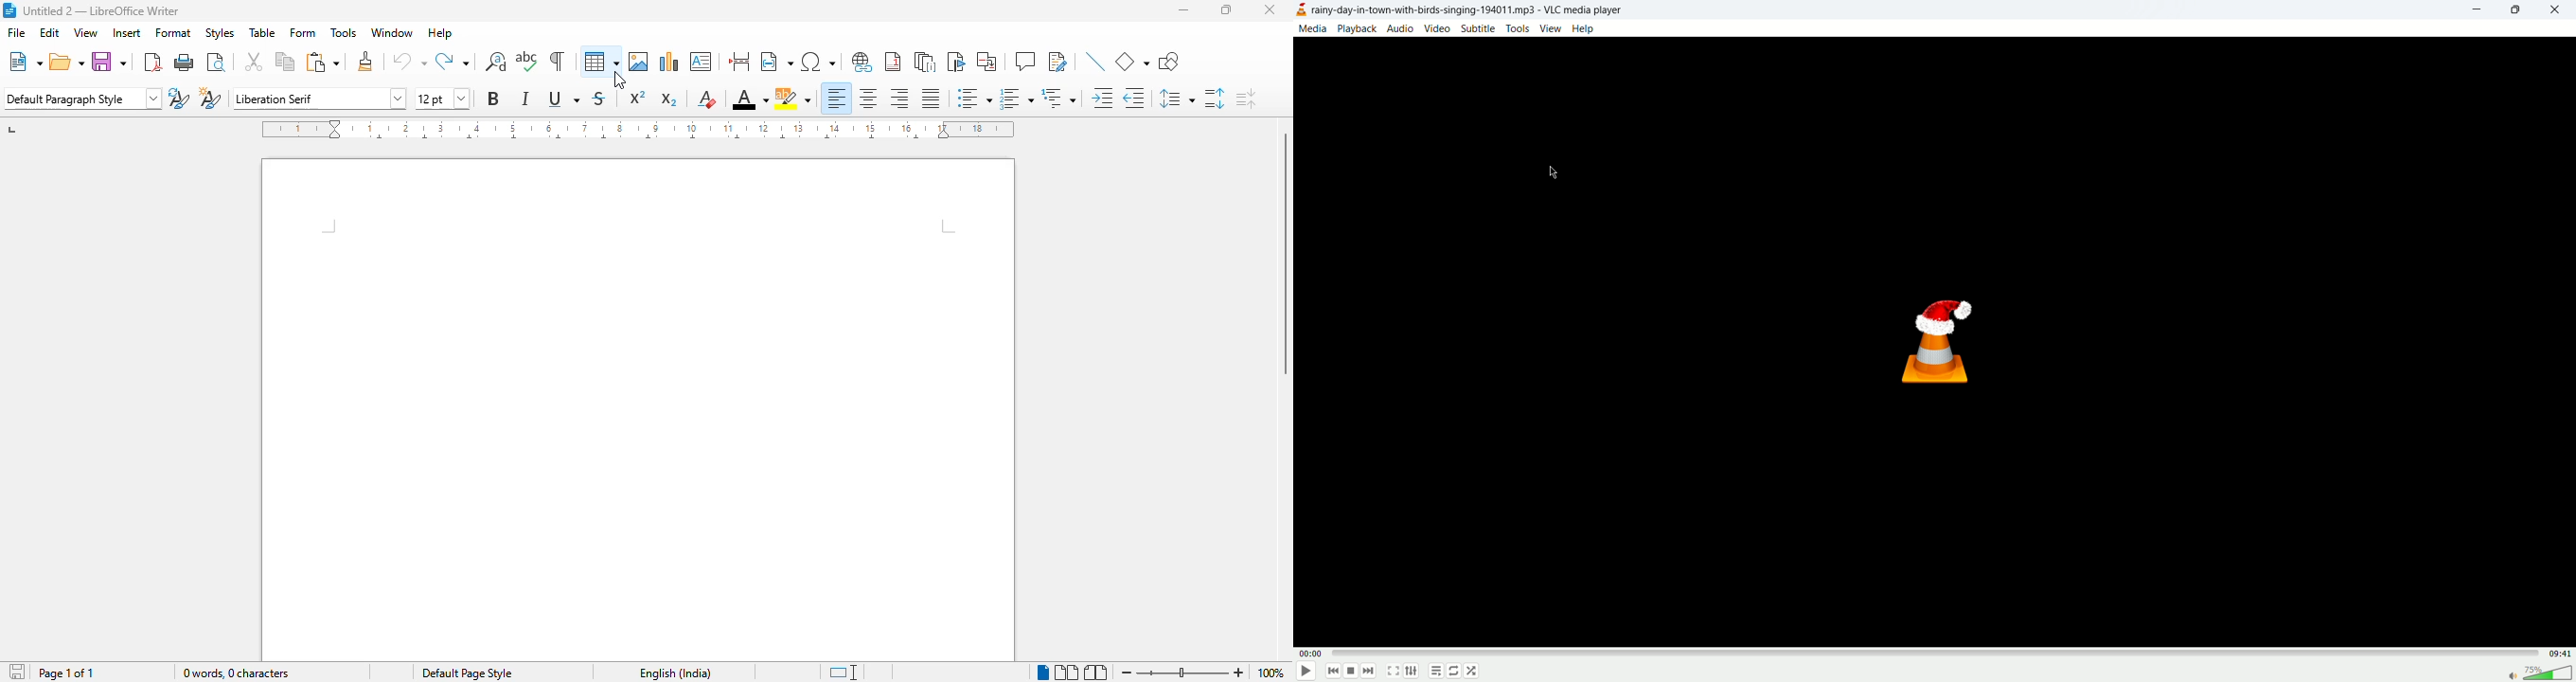 Image resolution: width=2576 pixels, height=700 pixels. Describe the element at coordinates (1517, 27) in the screenshot. I see `tools` at that location.